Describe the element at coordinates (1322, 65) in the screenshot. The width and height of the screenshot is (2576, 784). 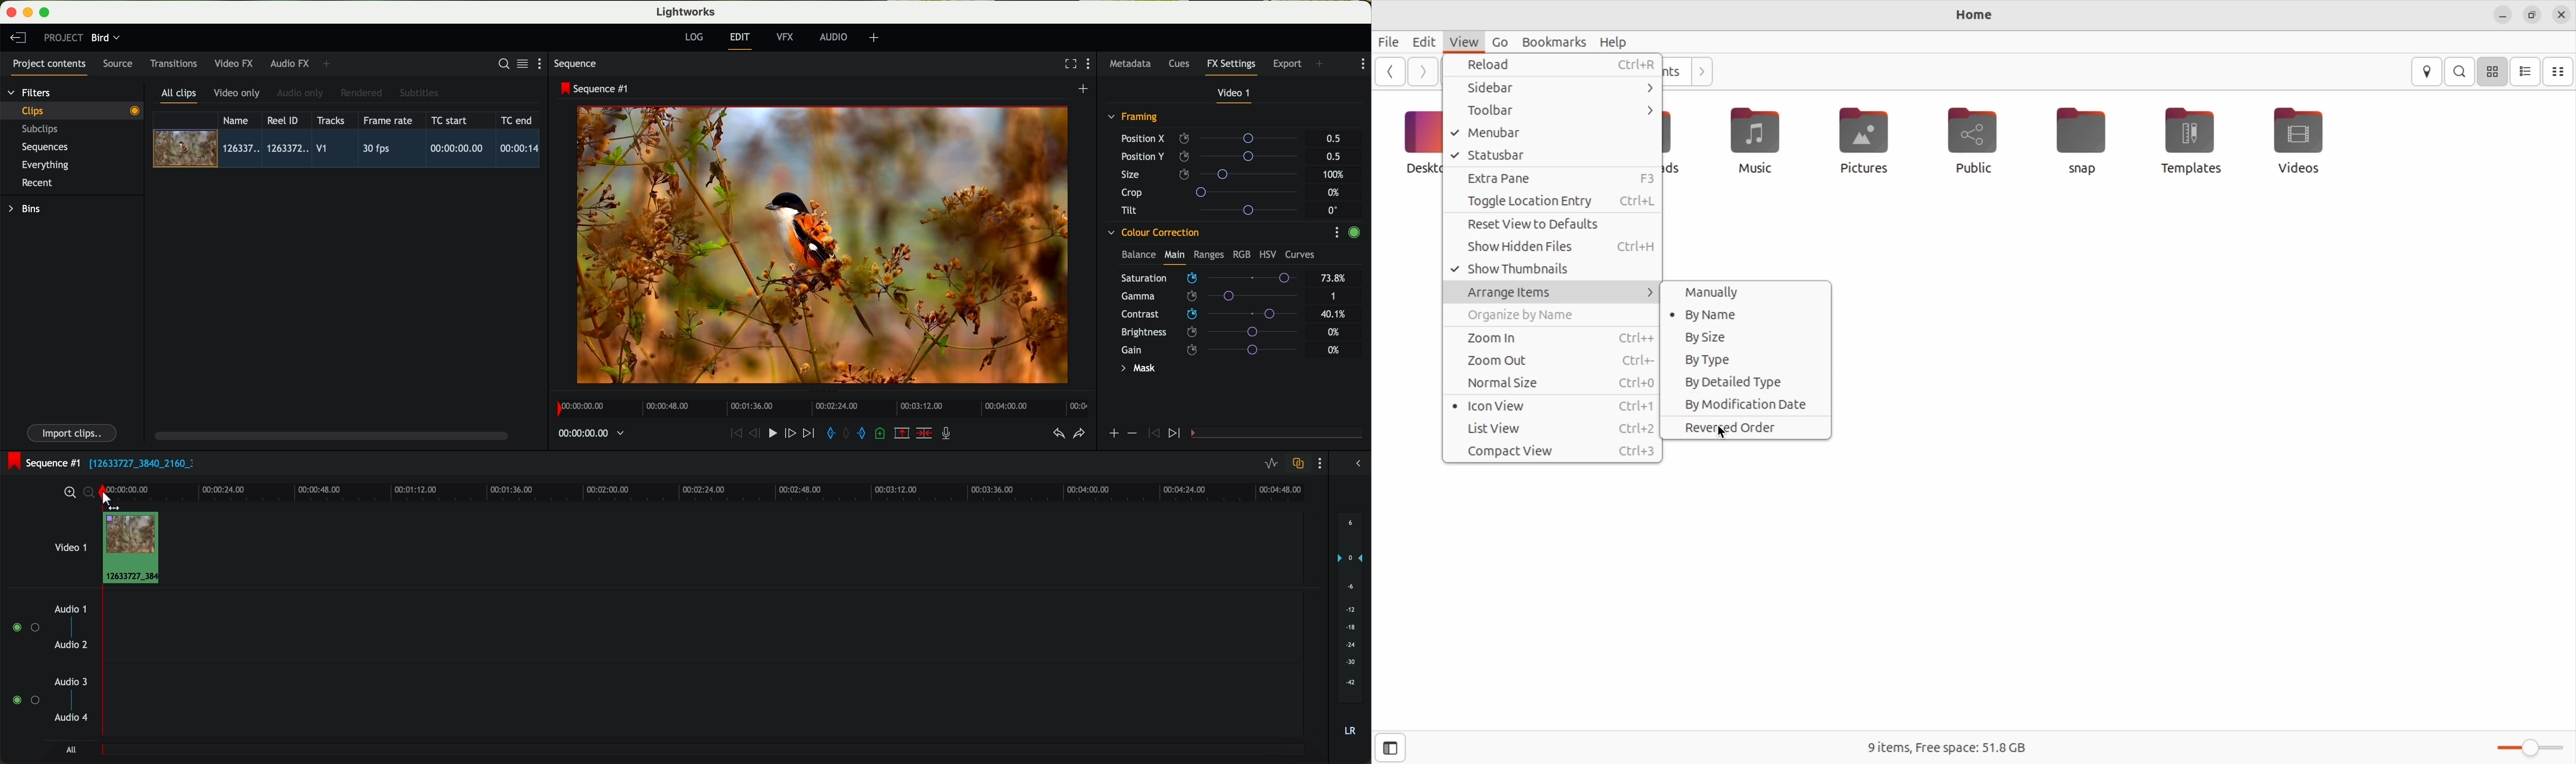
I see `add panel` at that location.